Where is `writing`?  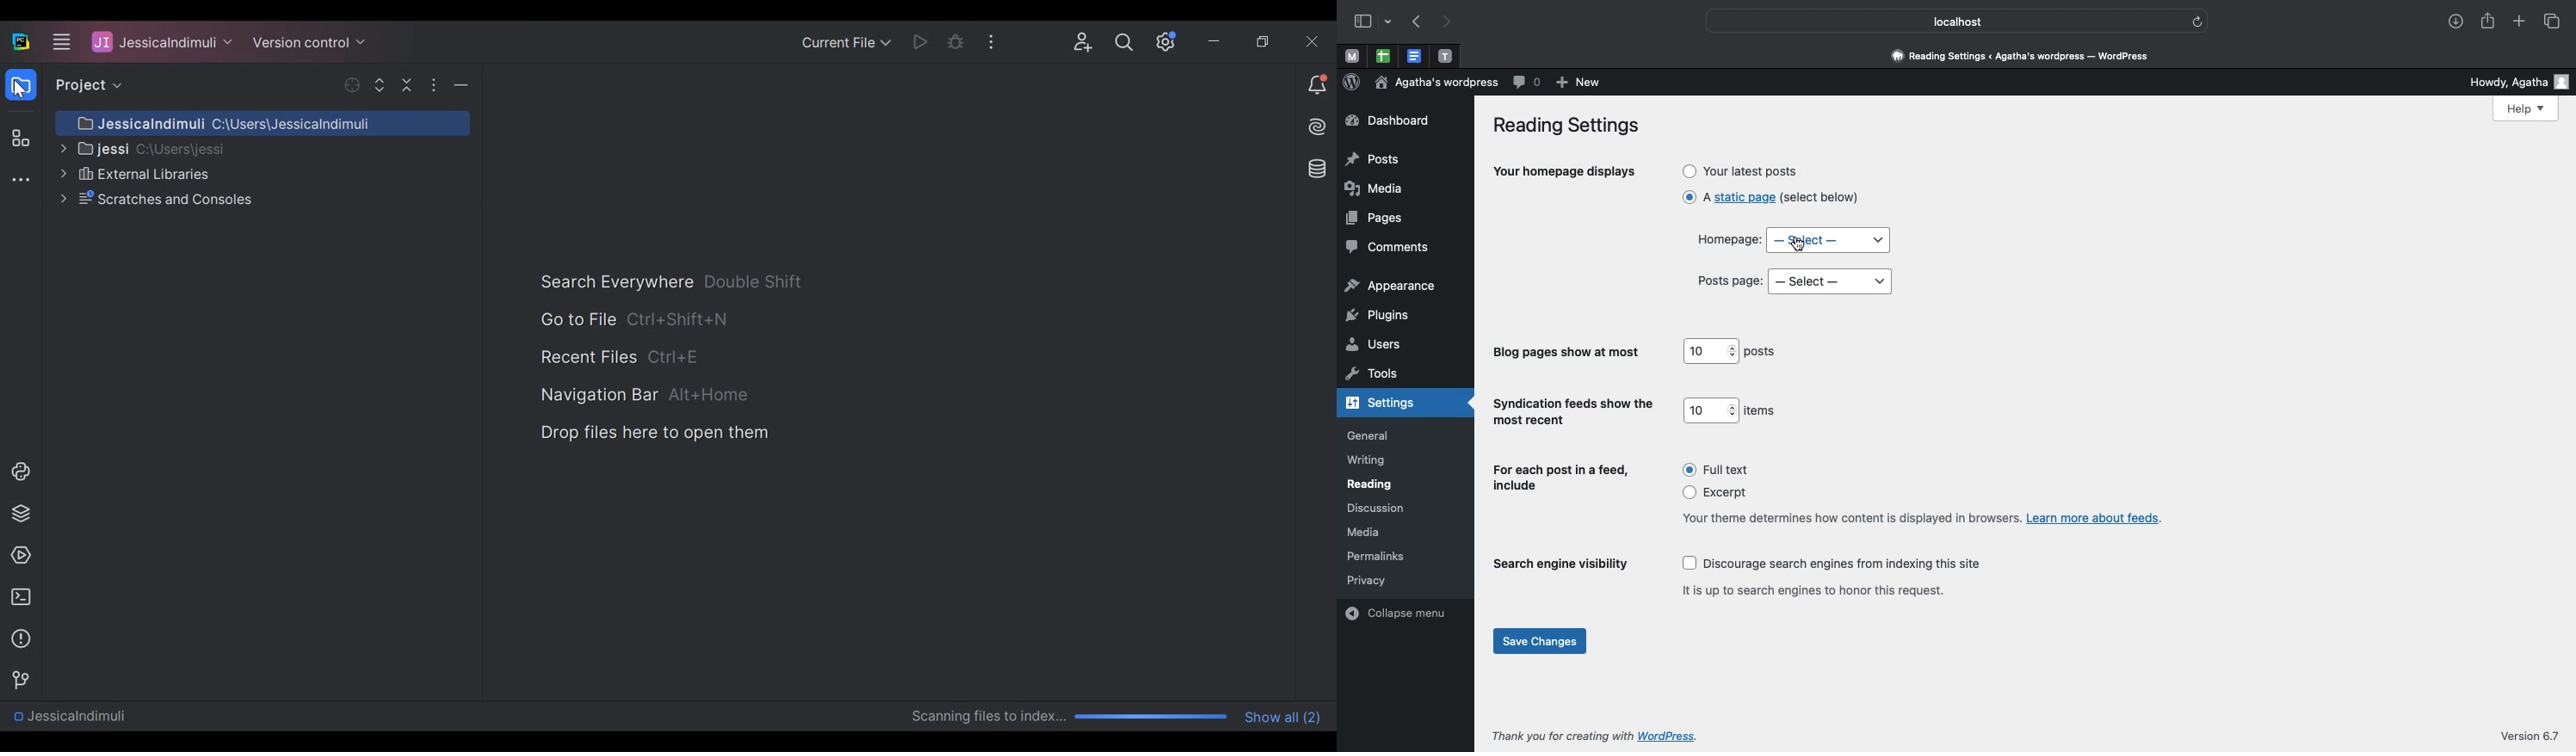
writing is located at coordinates (1368, 461).